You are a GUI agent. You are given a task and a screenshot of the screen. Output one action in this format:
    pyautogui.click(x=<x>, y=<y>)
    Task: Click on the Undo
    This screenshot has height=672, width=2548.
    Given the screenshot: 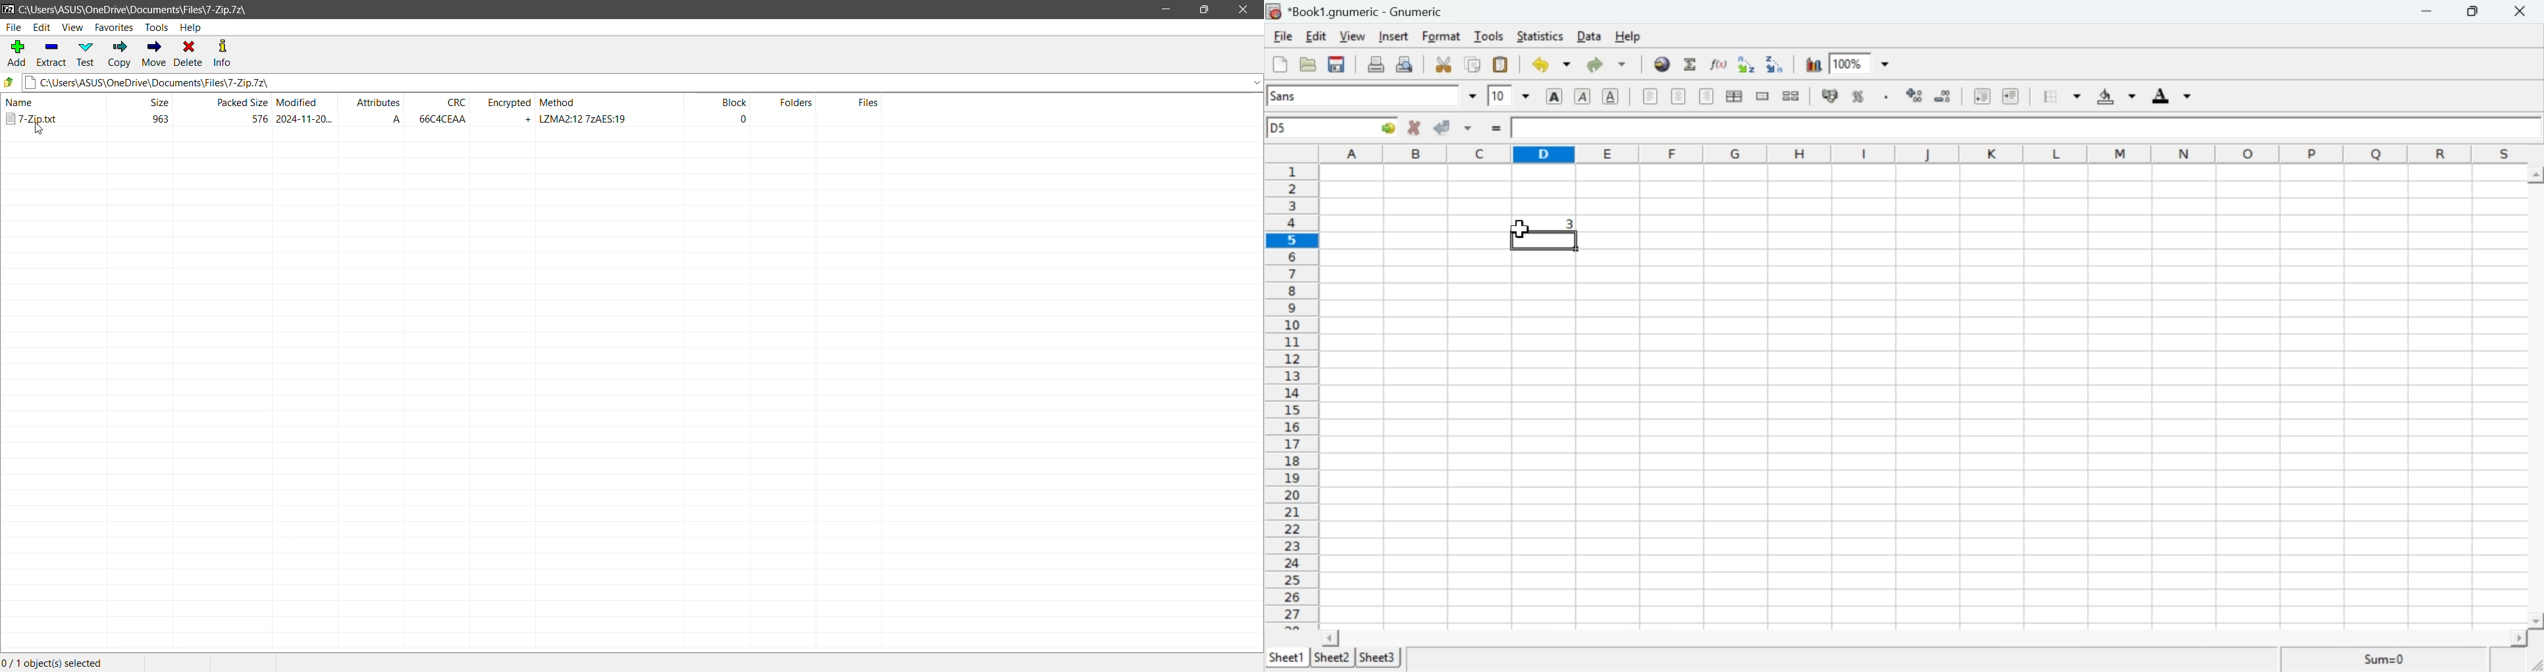 What is the action you would take?
    pyautogui.click(x=1551, y=65)
    